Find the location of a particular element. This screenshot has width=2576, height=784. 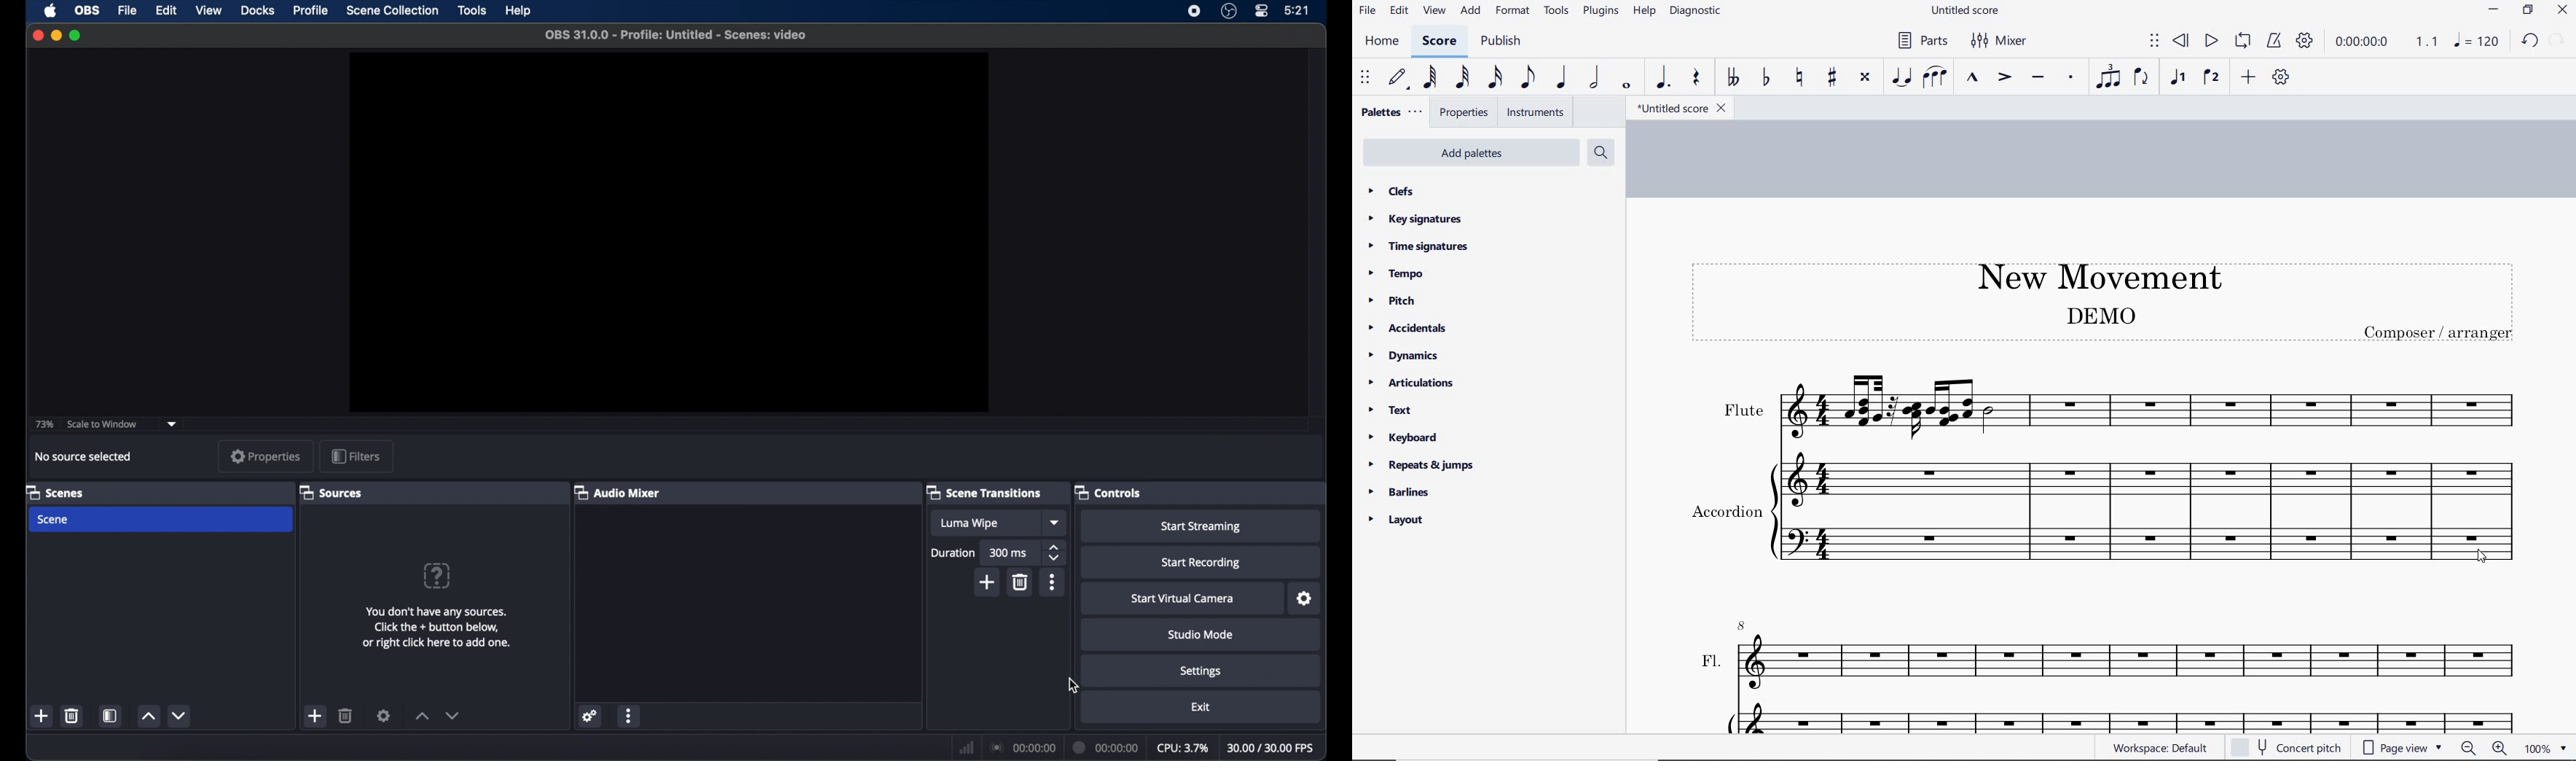

scene is located at coordinates (54, 519).